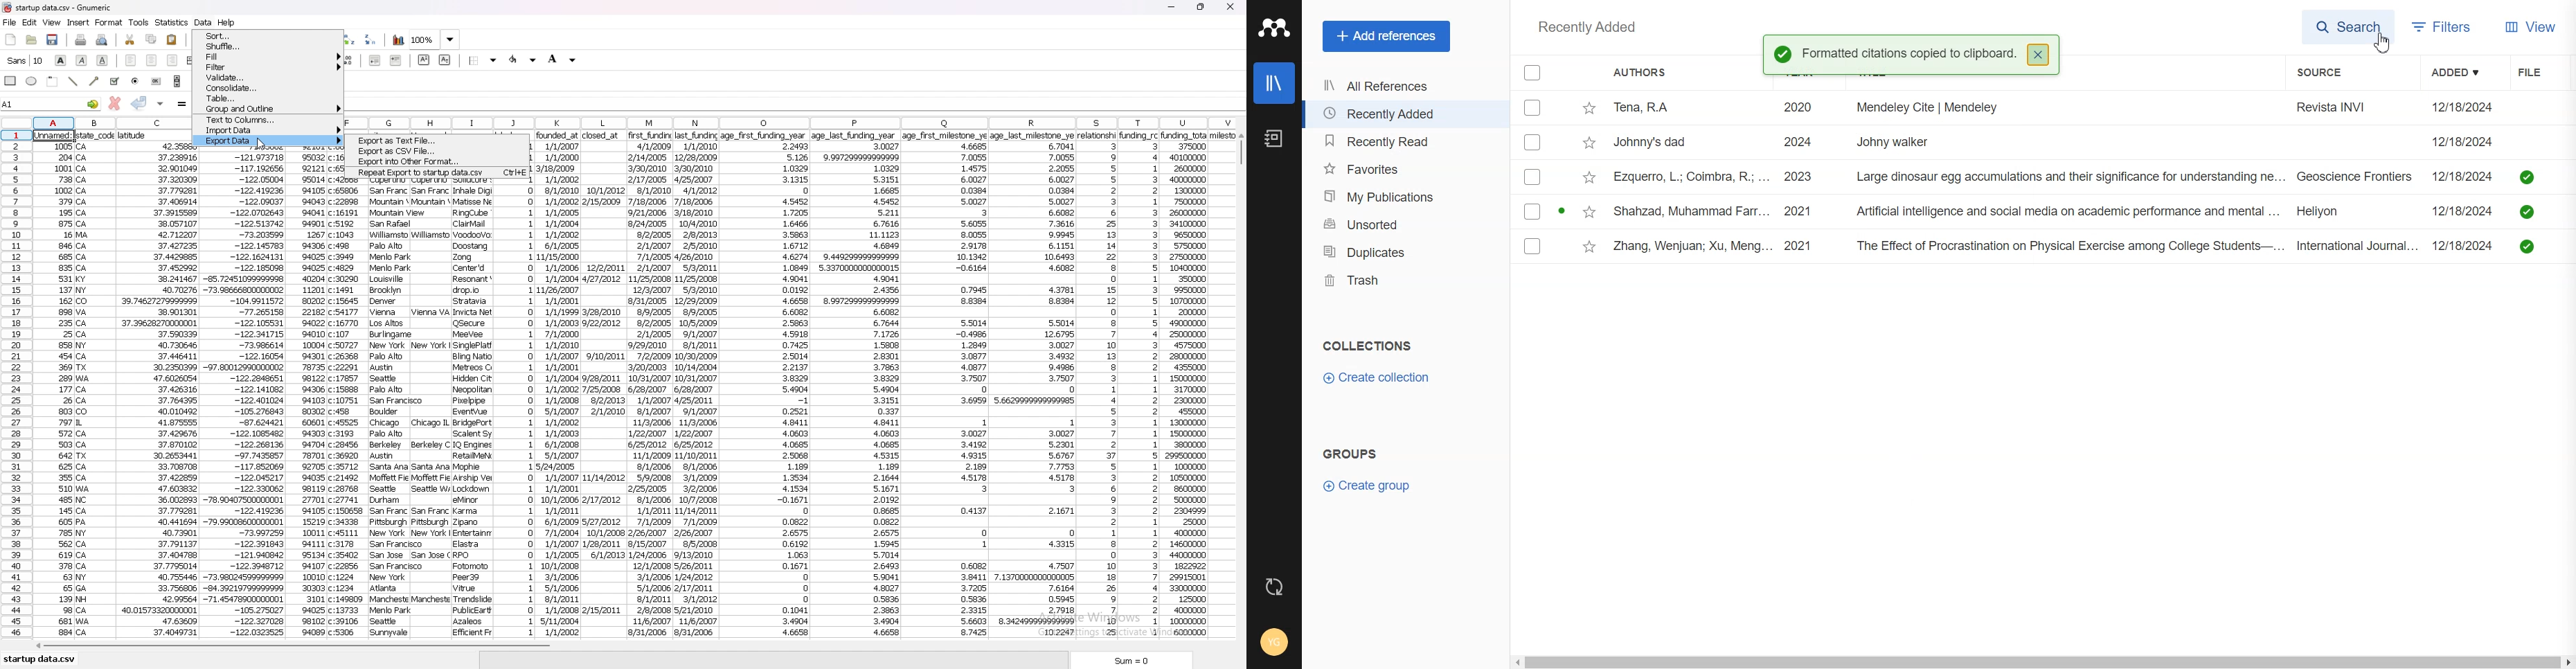  I want to click on Source, so click(2328, 73).